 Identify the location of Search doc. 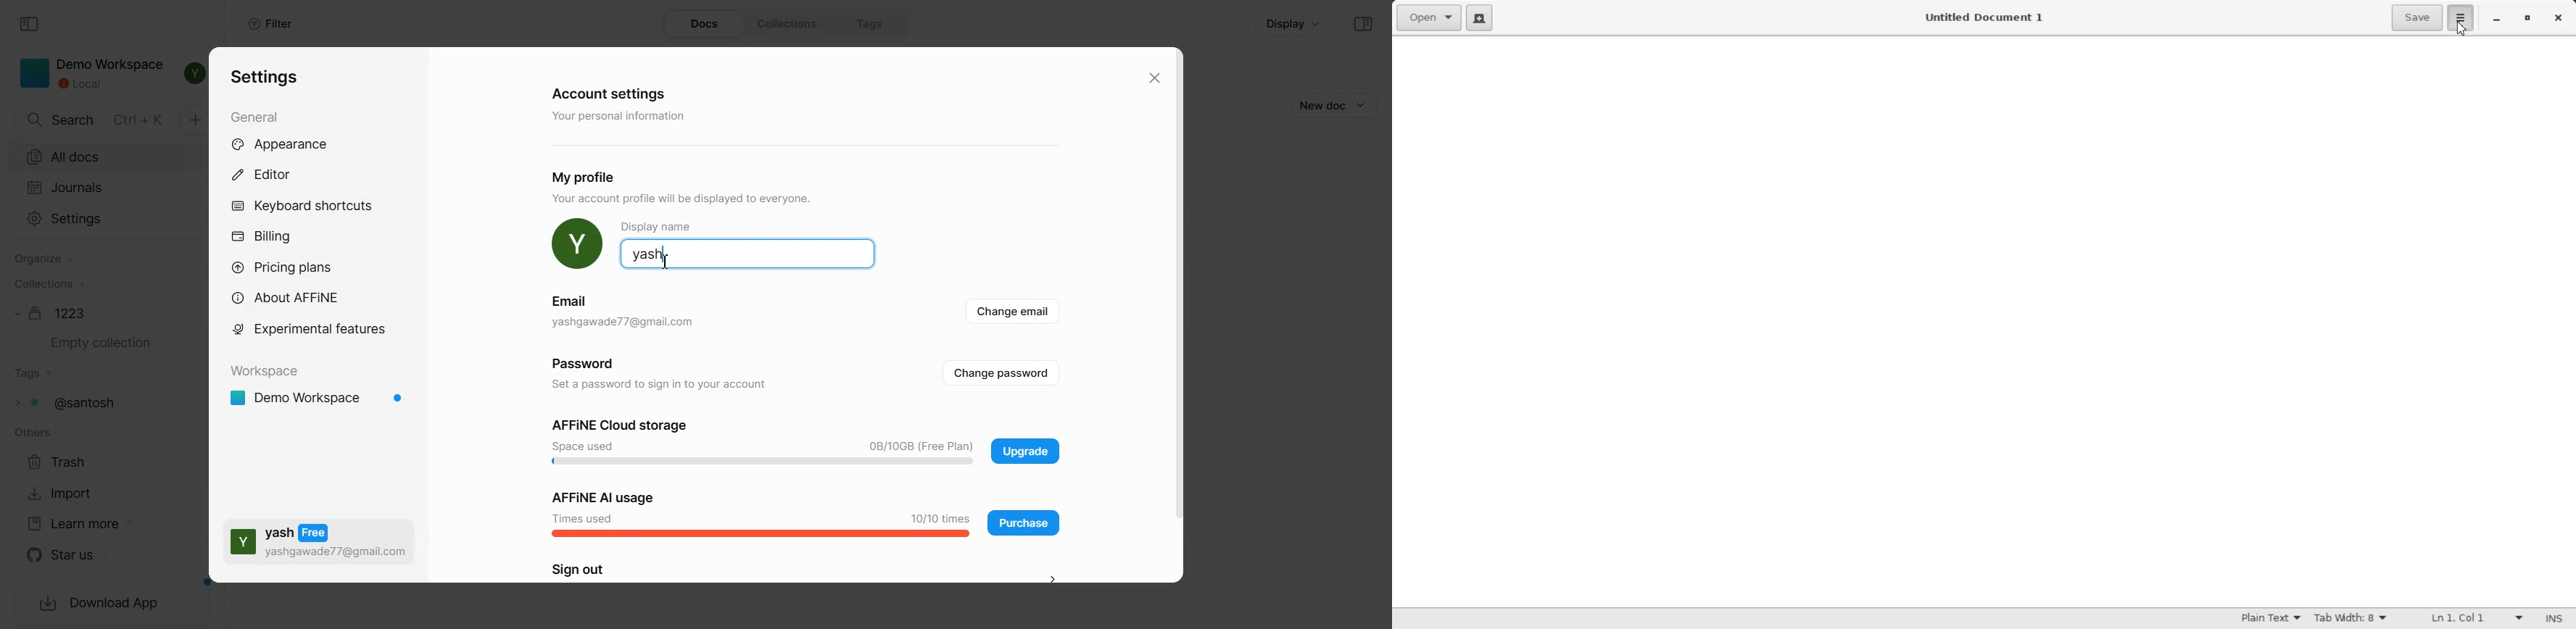
(95, 120).